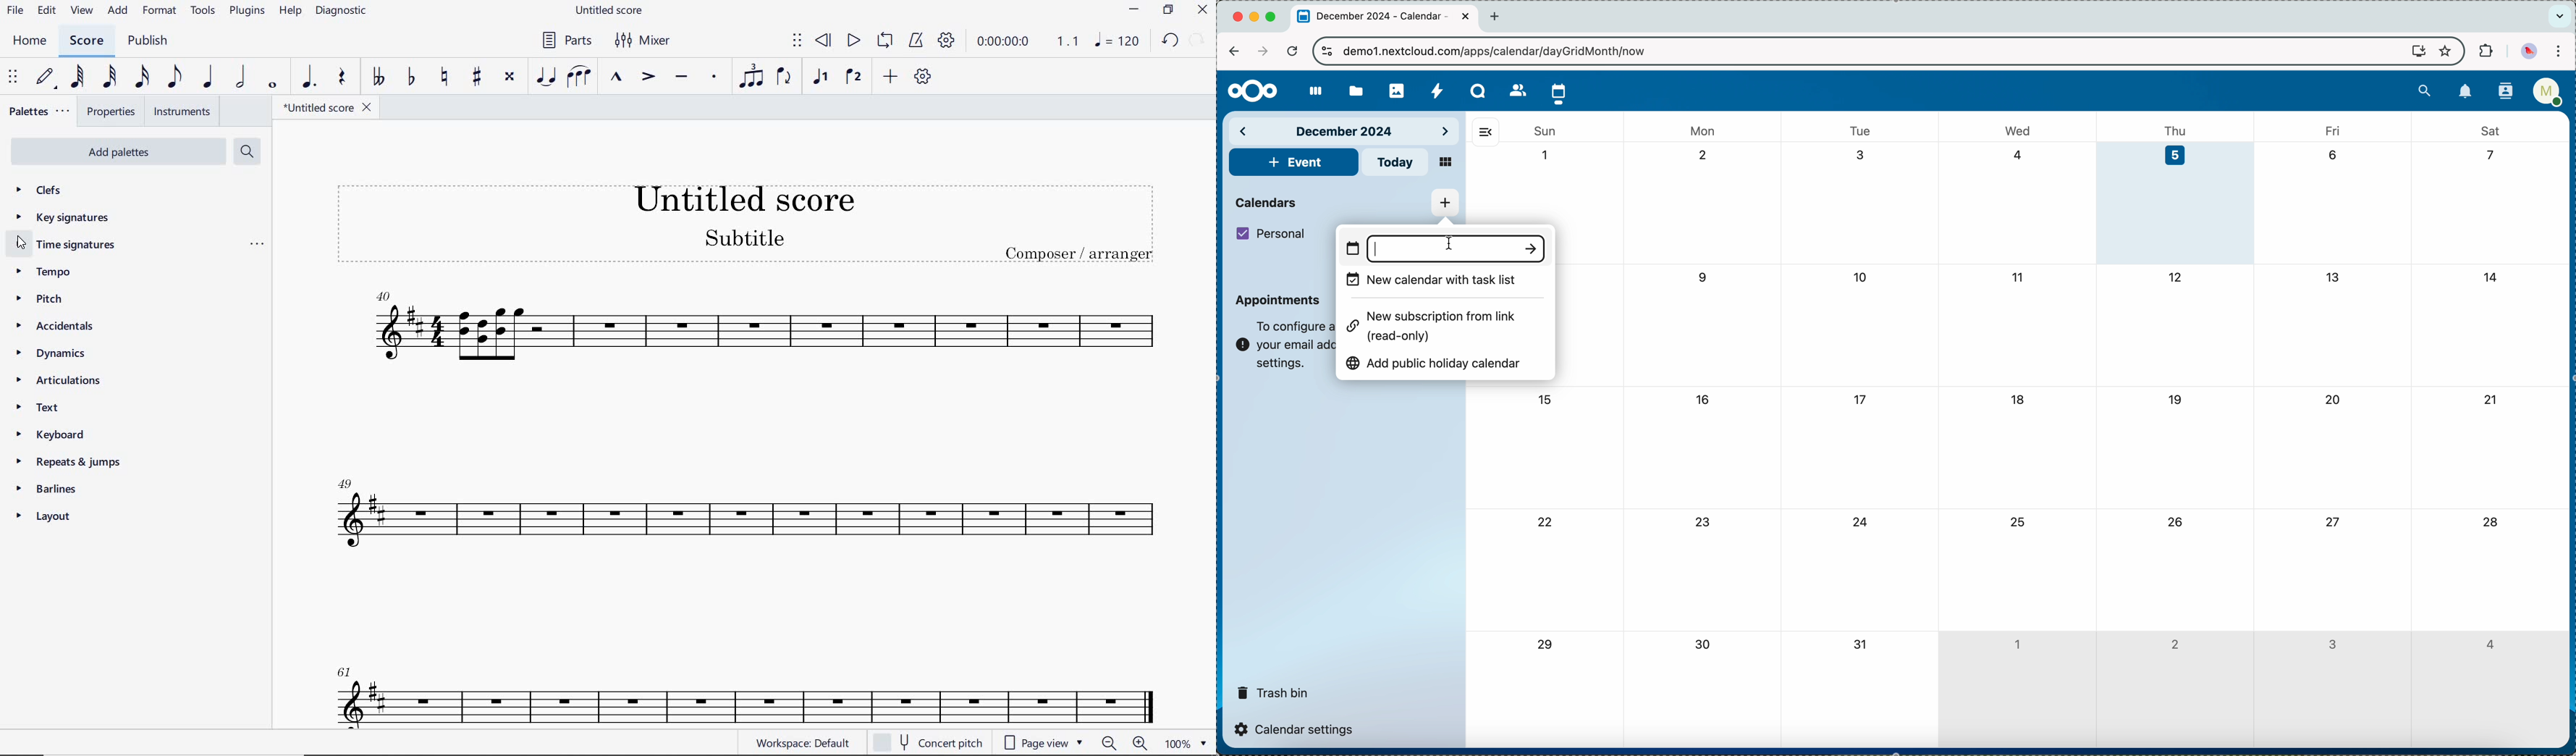 Image resolution: width=2576 pixels, height=756 pixels. I want to click on KEYBOARD, so click(48, 434).